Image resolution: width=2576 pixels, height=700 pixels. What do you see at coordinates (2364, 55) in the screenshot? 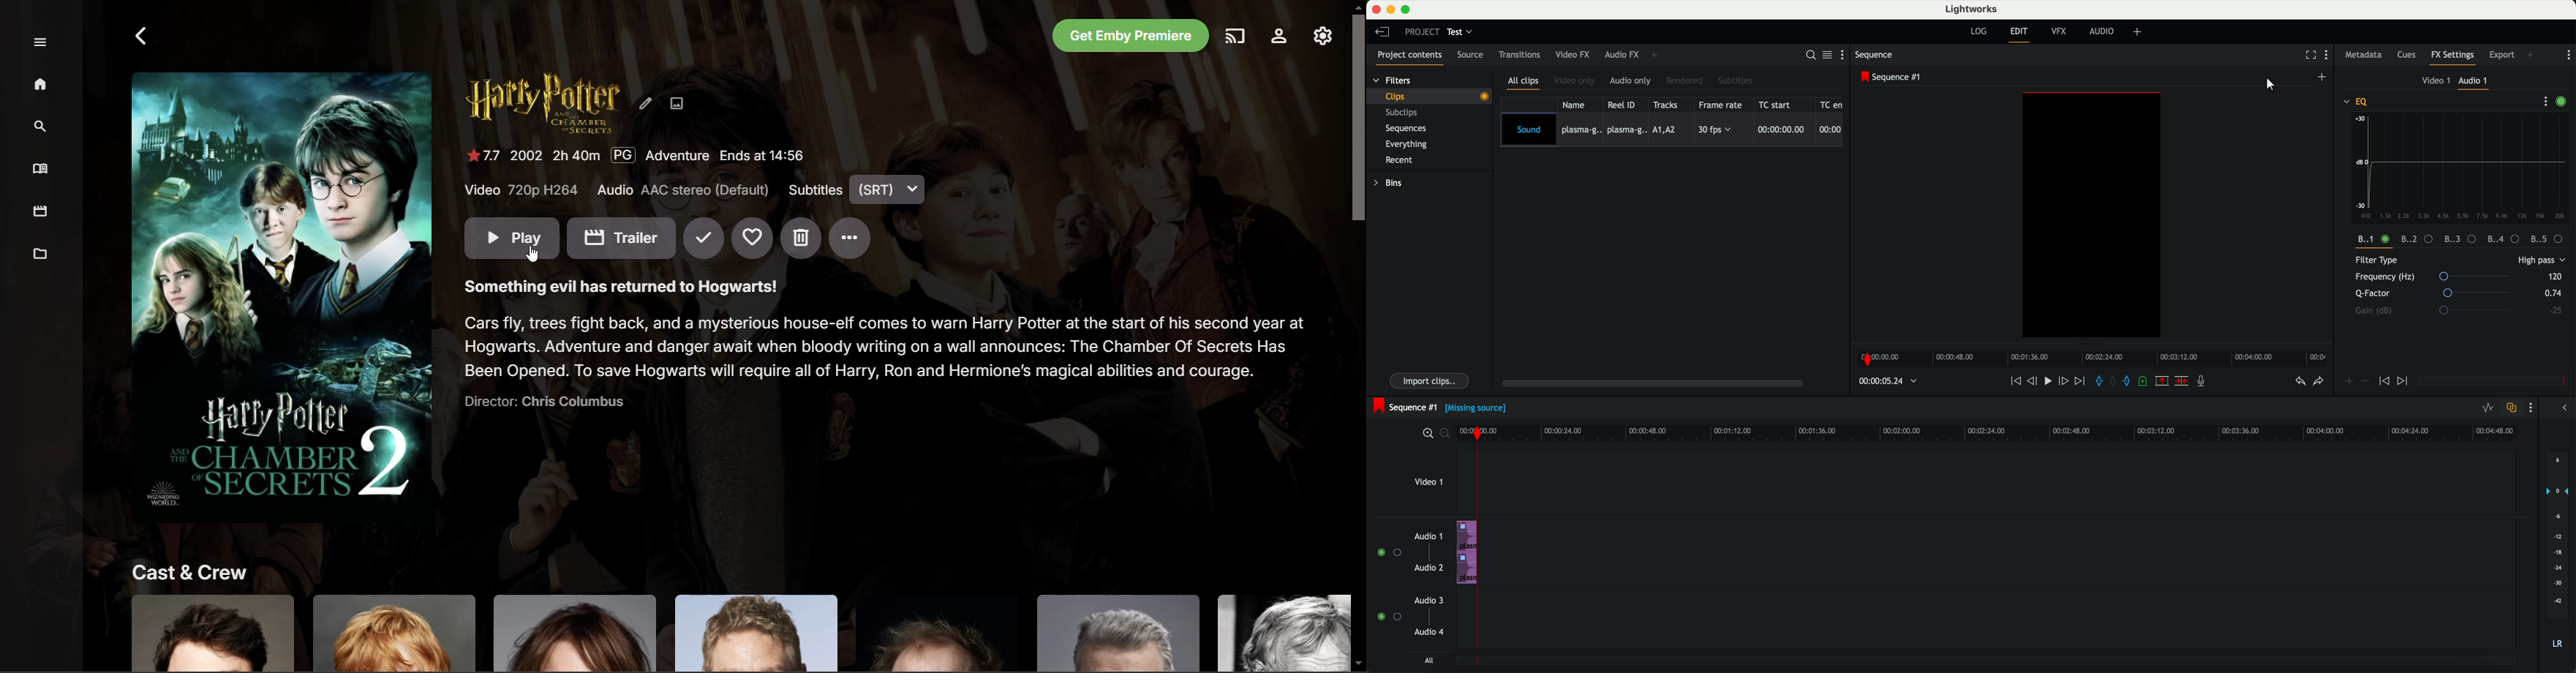
I see `metadata` at bounding box center [2364, 55].